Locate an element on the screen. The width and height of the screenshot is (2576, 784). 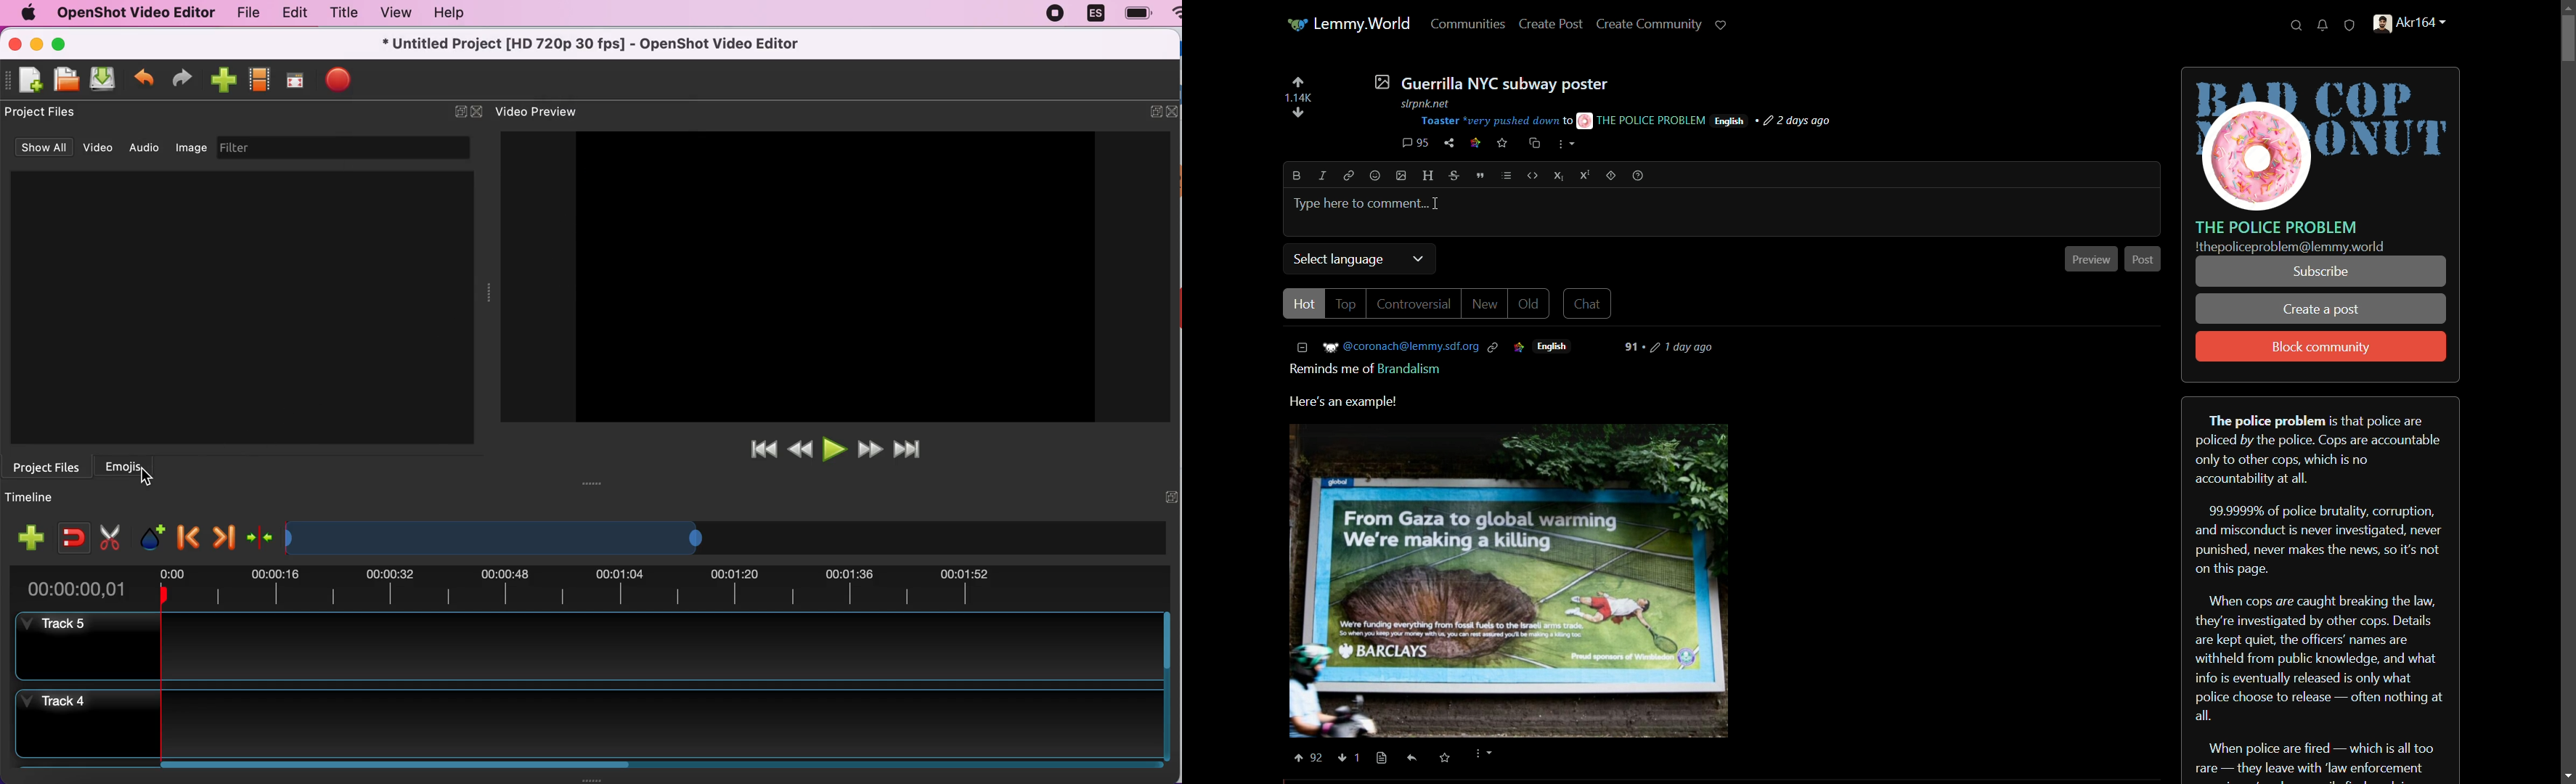
communities is located at coordinates (1468, 25).